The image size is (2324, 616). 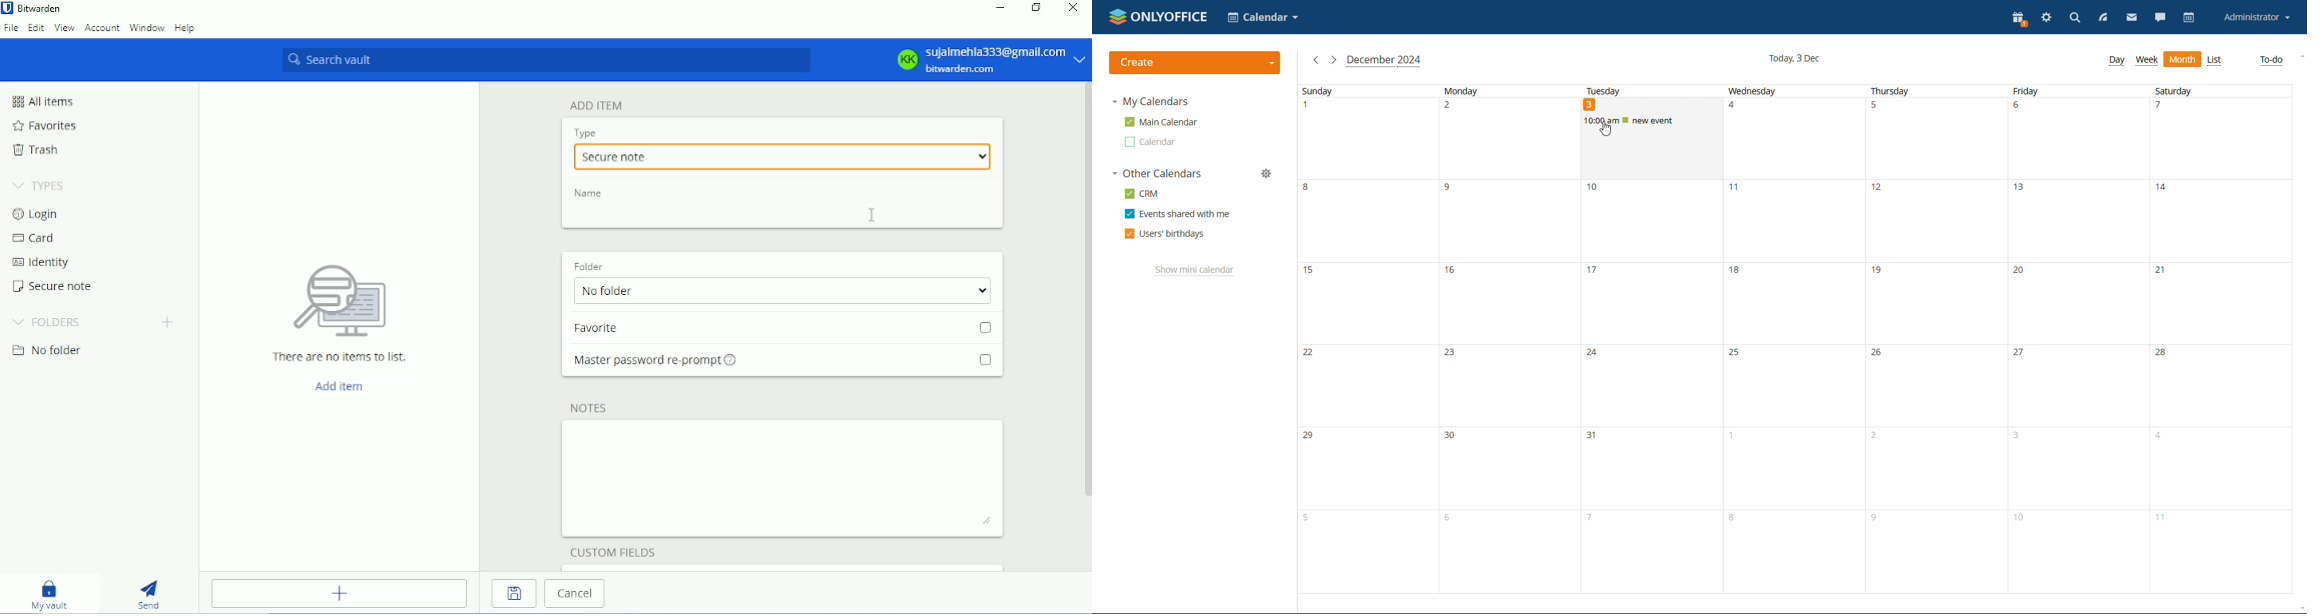 What do you see at coordinates (185, 26) in the screenshot?
I see `Help` at bounding box center [185, 26].